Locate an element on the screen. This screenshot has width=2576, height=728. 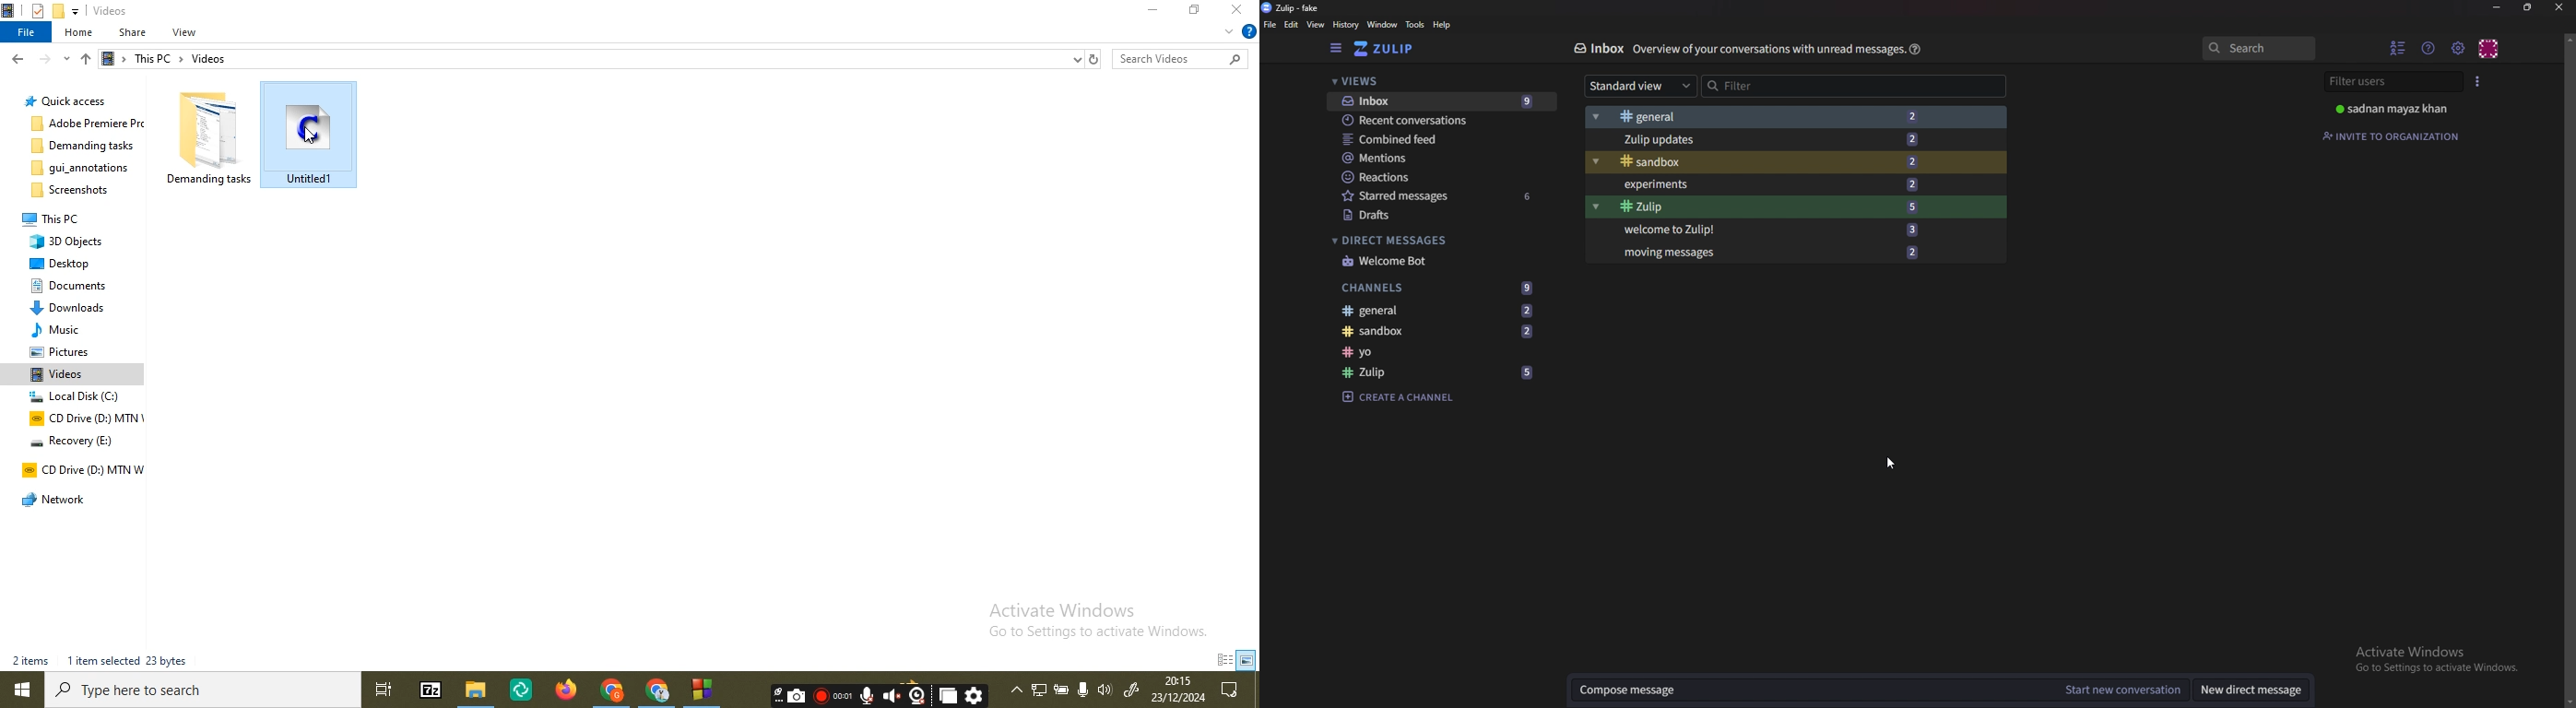
navigation controls is located at coordinates (48, 58).